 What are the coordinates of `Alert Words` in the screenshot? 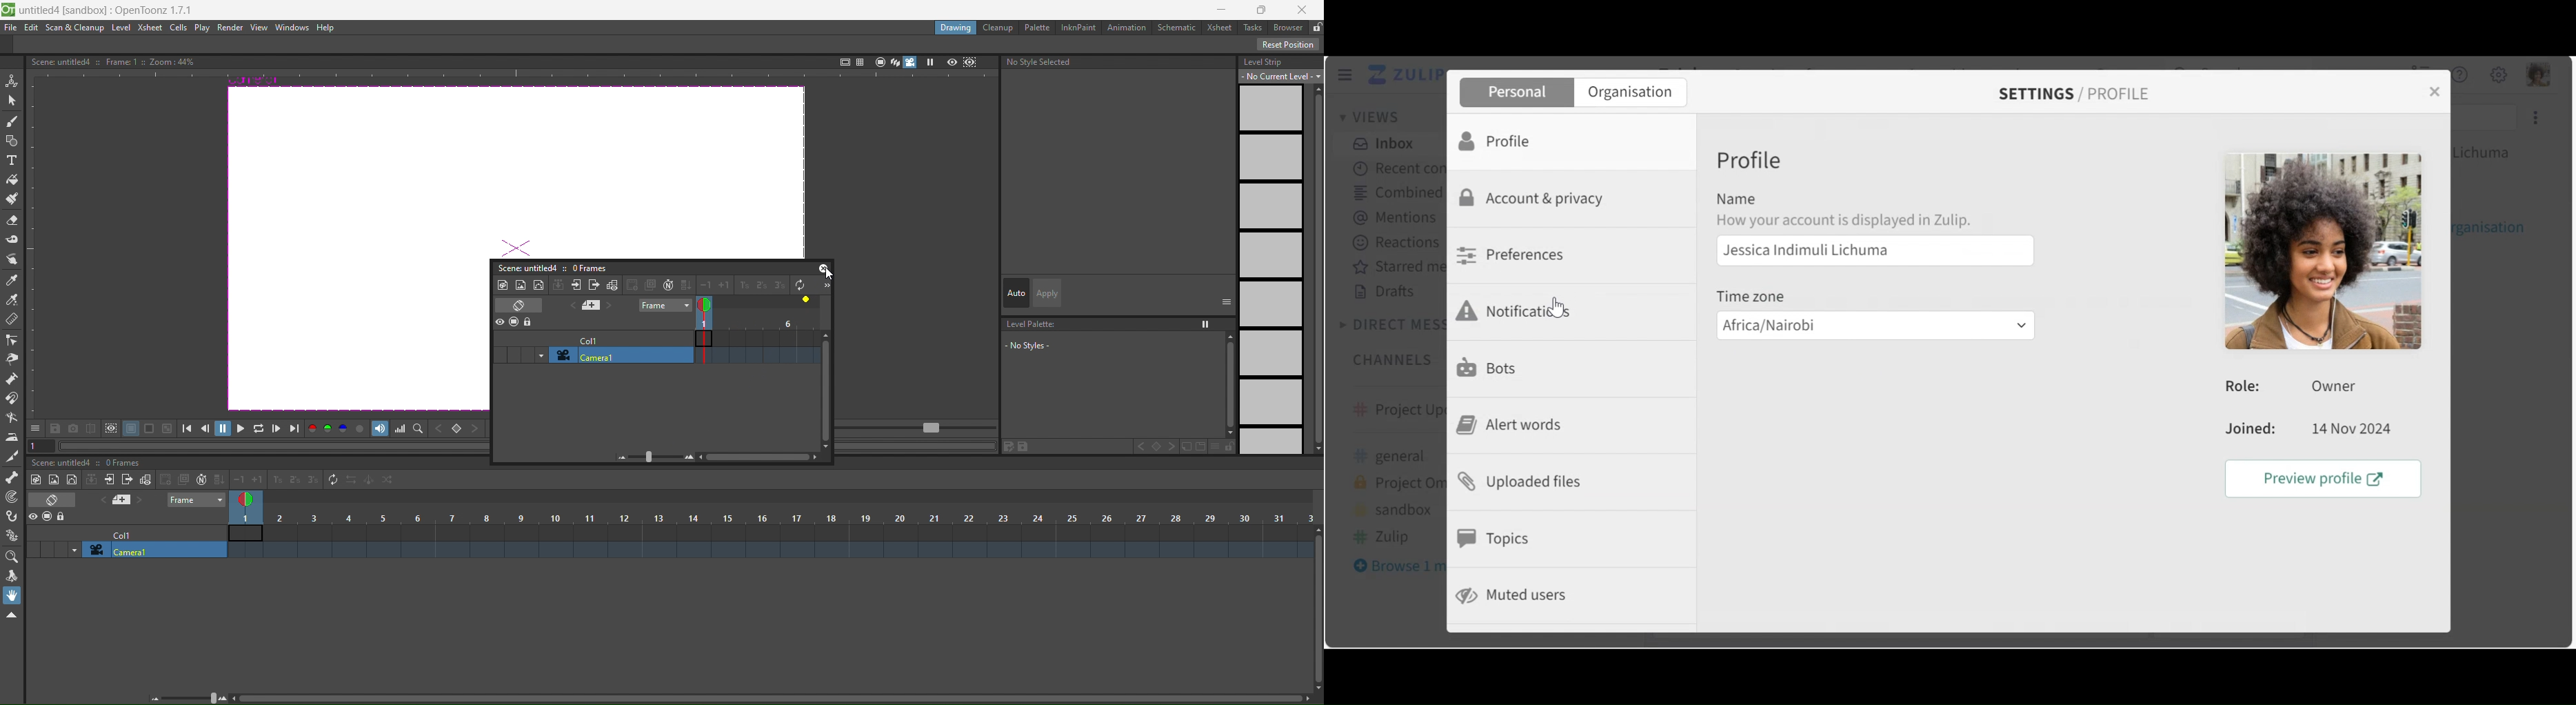 It's located at (1514, 425).